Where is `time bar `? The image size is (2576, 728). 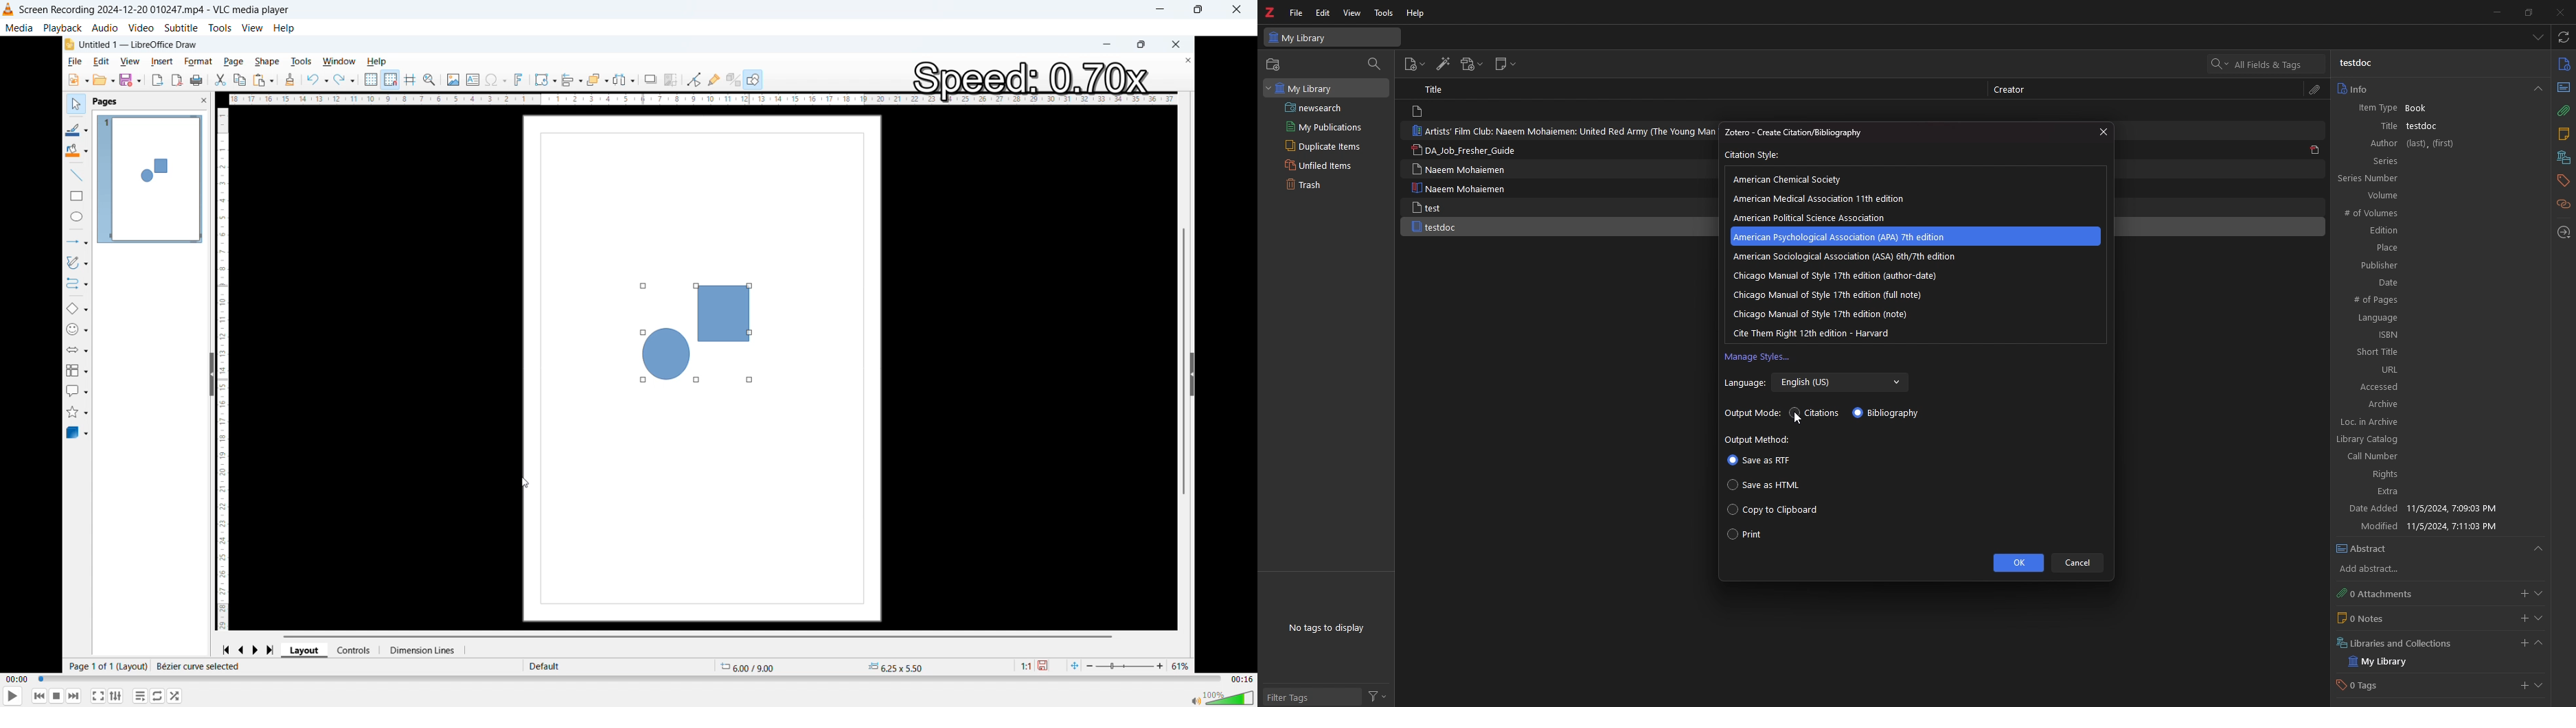
time bar  is located at coordinates (629, 679).